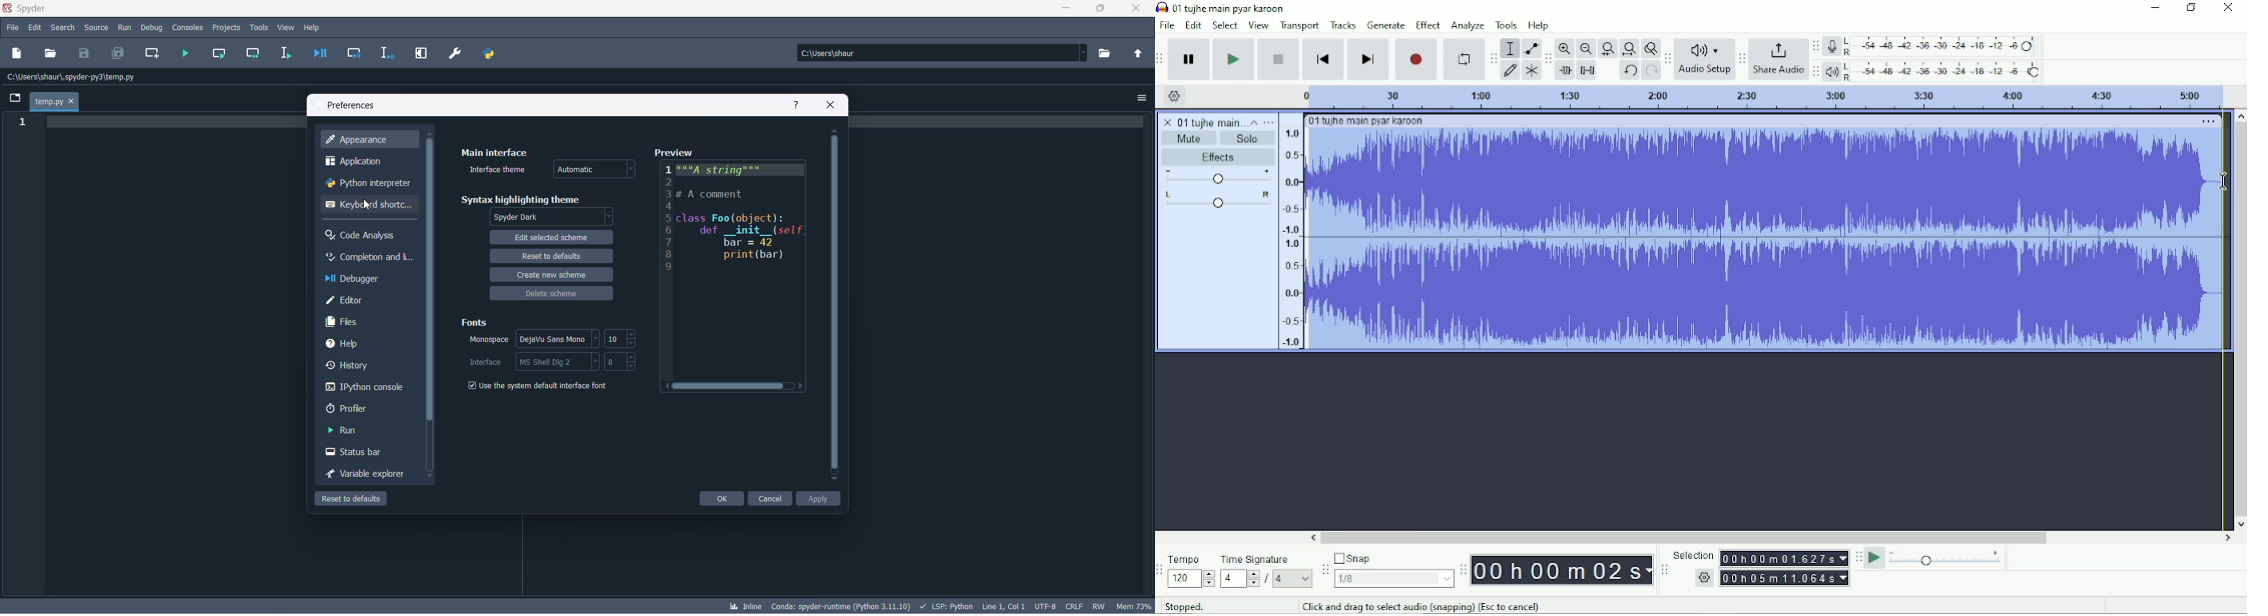 This screenshot has height=616, width=2268. I want to click on monospace text, so click(489, 341).